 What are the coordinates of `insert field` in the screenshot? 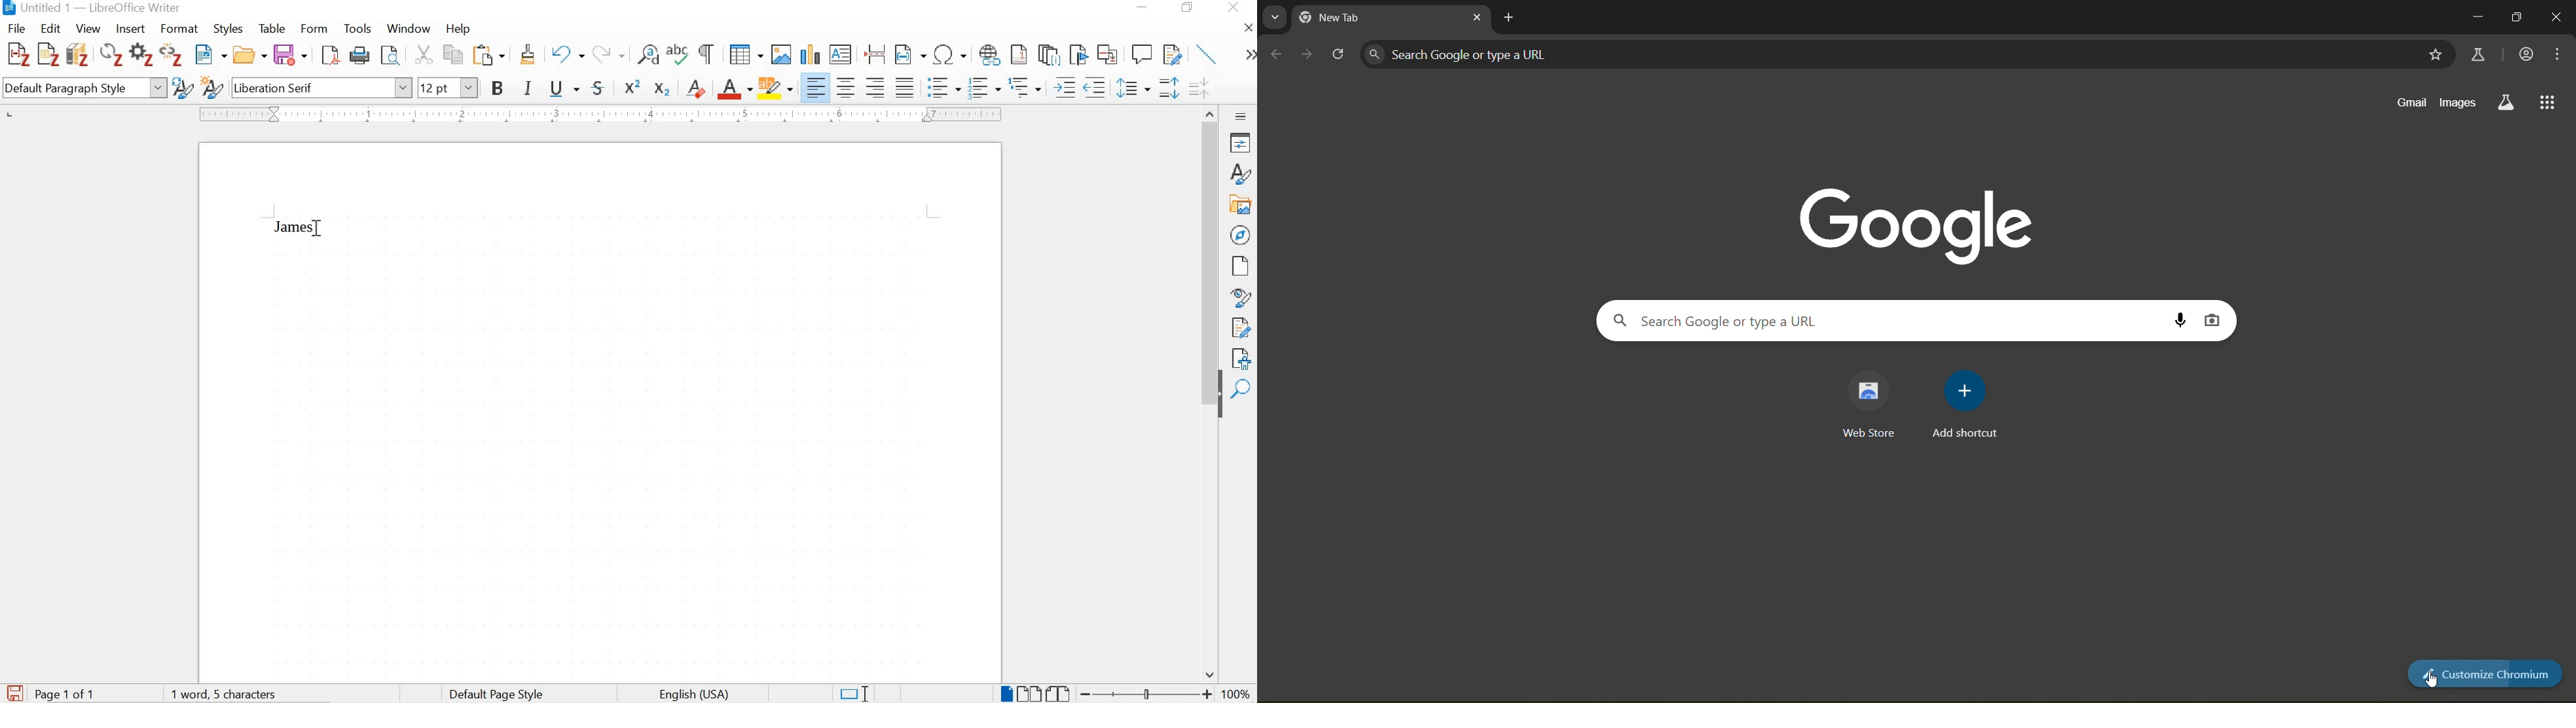 It's located at (910, 55).